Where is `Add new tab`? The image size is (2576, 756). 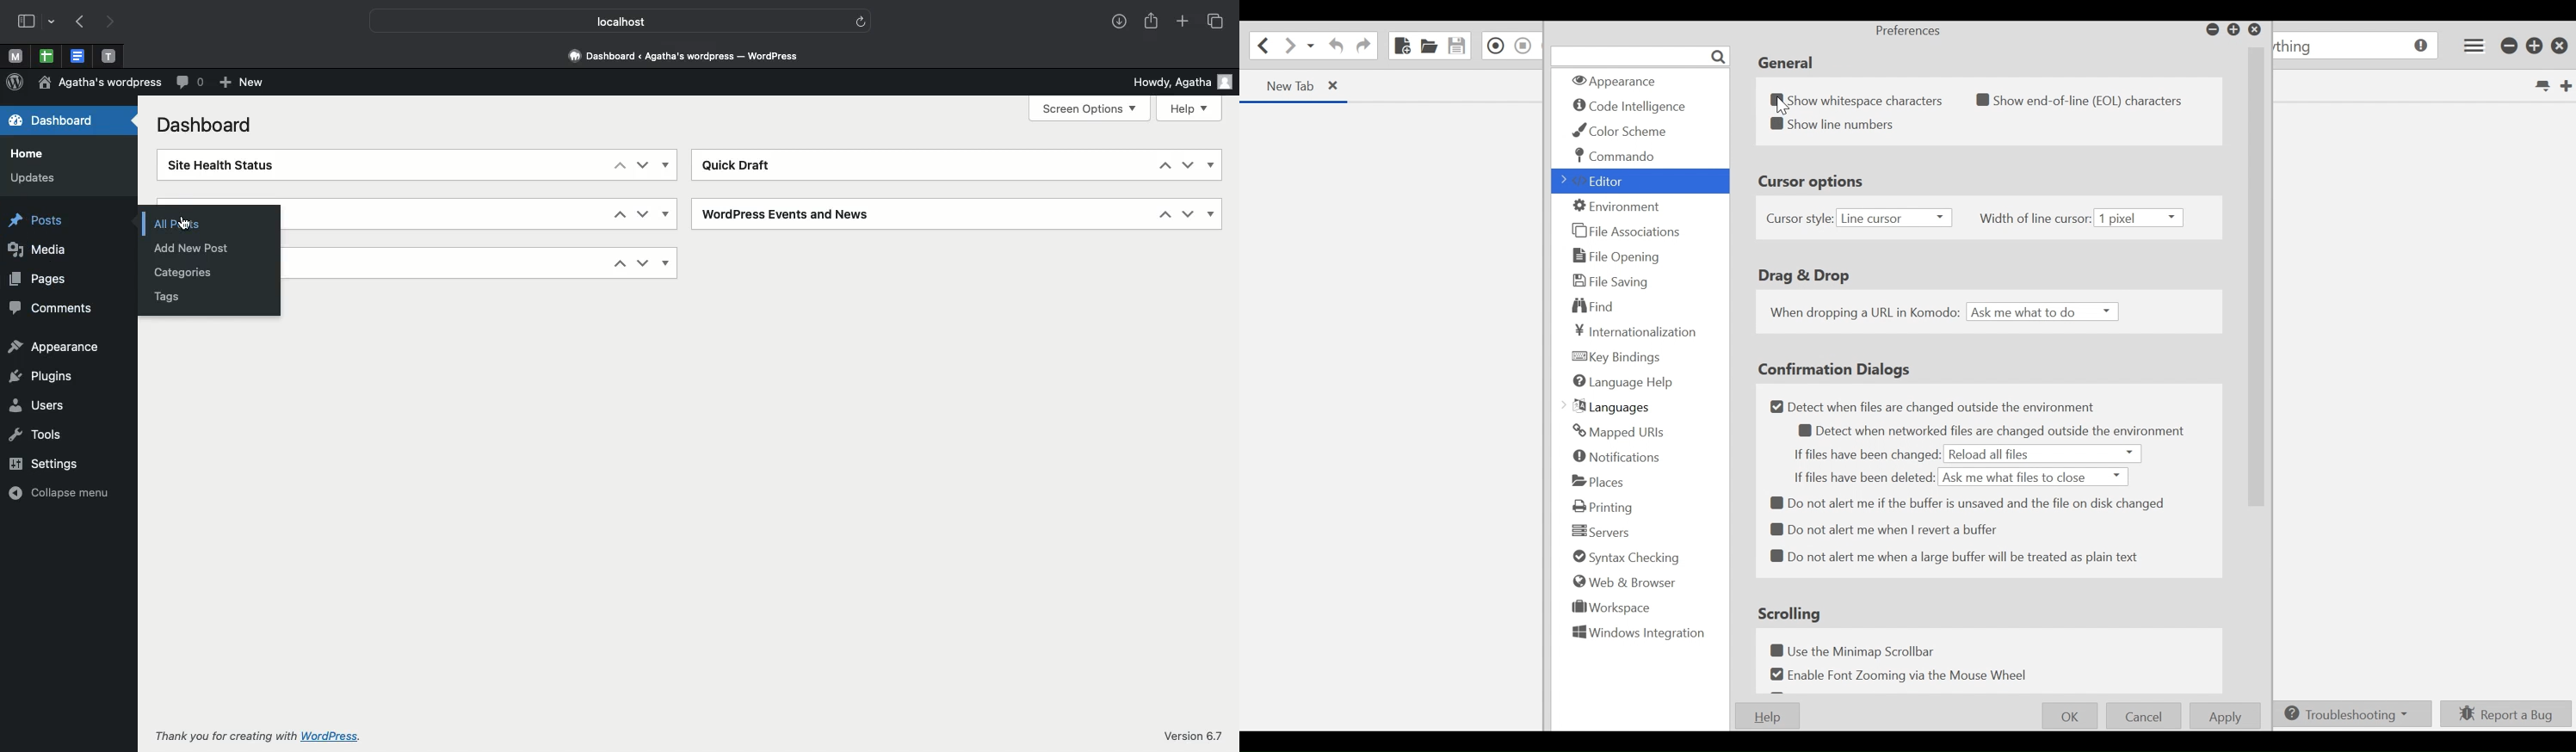 Add new tab is located at coordinates (1182, 22).